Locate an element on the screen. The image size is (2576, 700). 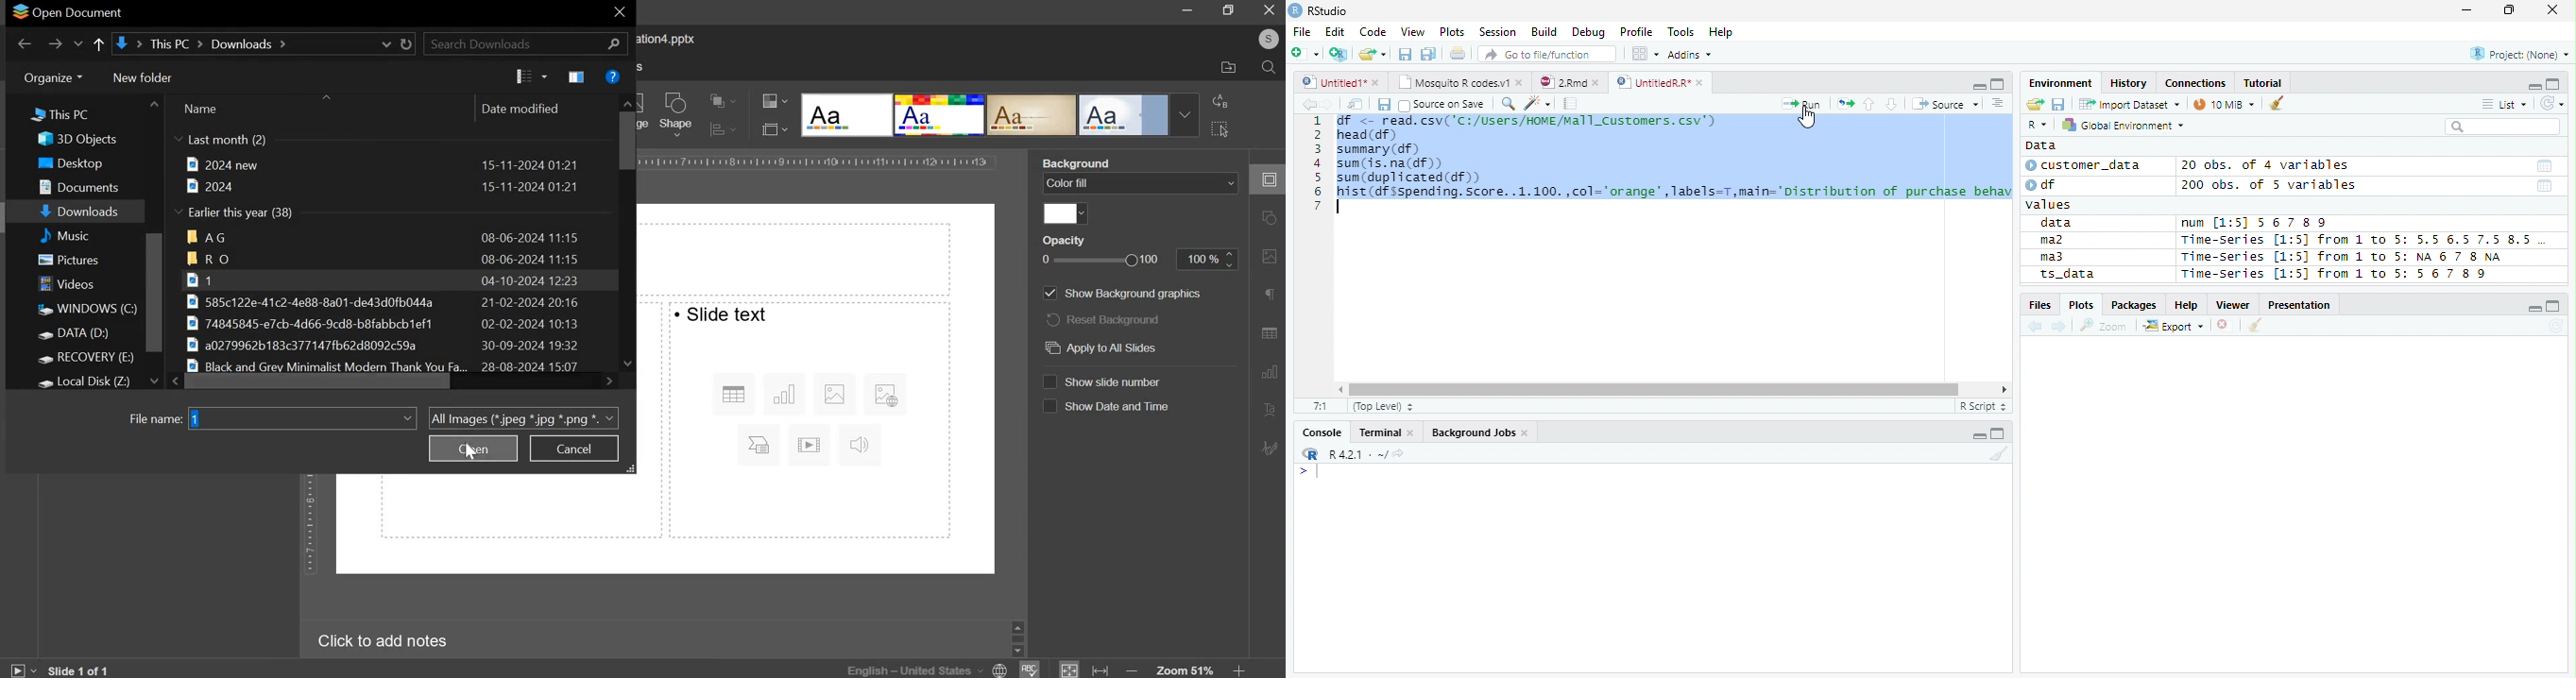
downloads is located at coordinates (81, 213).